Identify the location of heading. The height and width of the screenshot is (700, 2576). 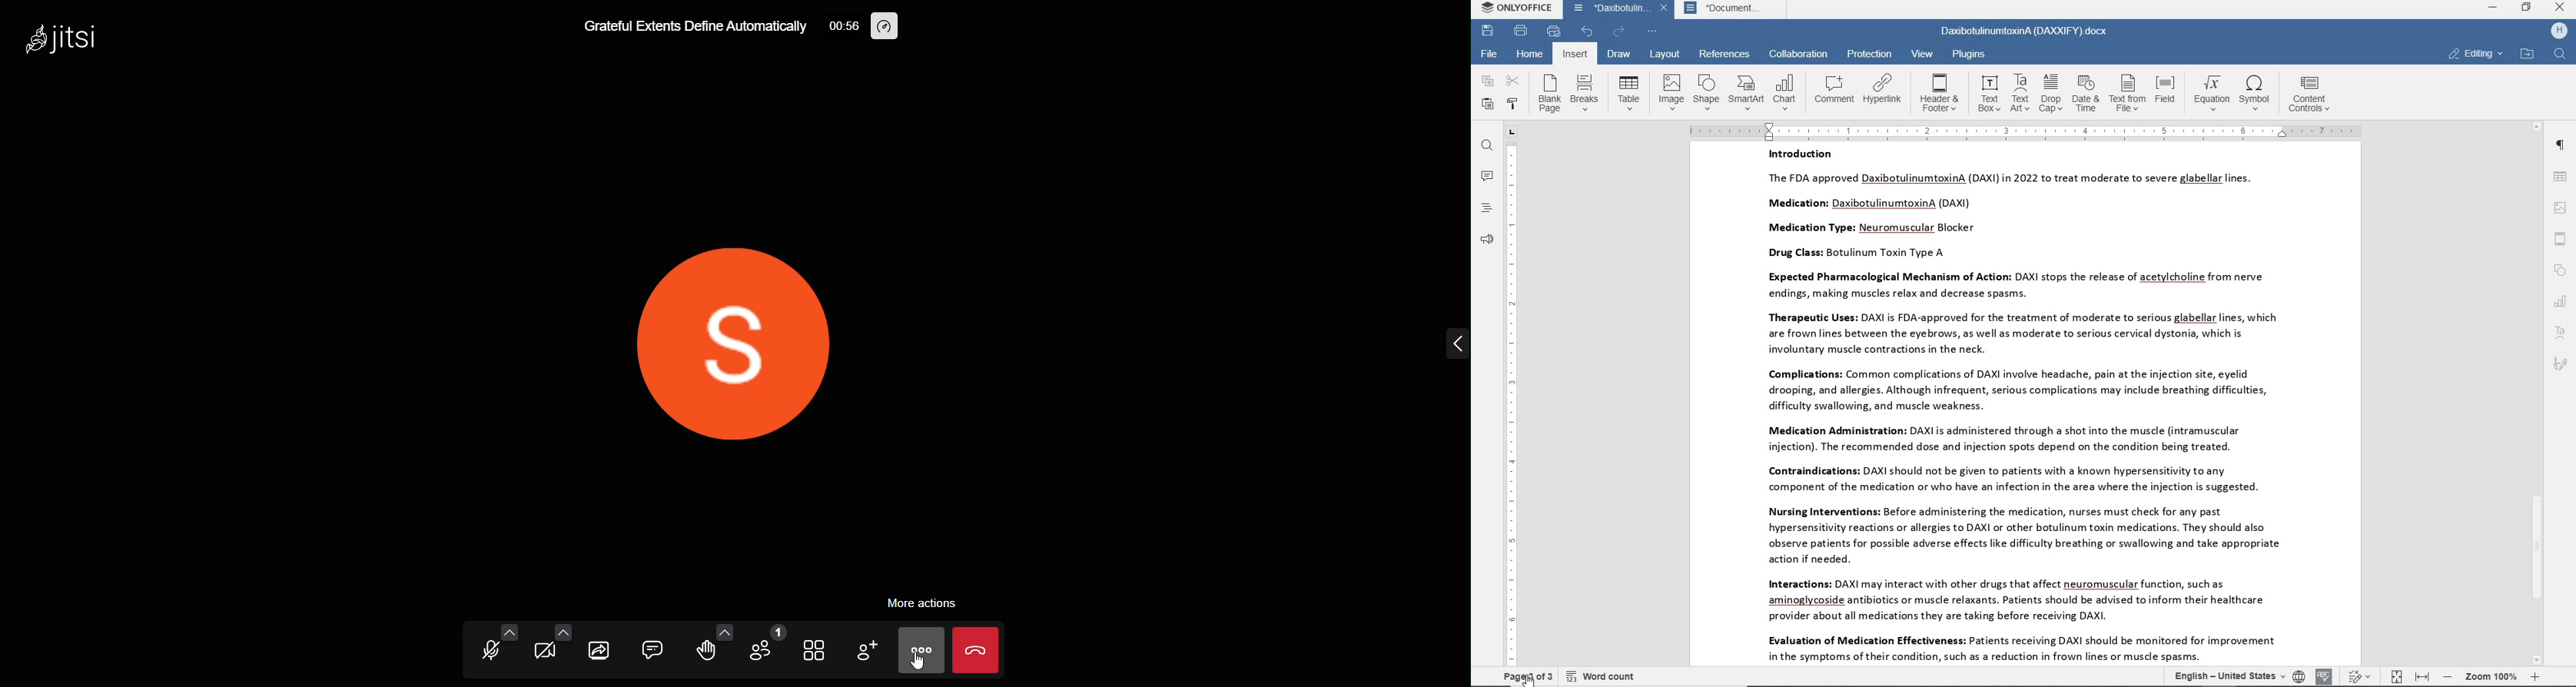
(1487, 208).